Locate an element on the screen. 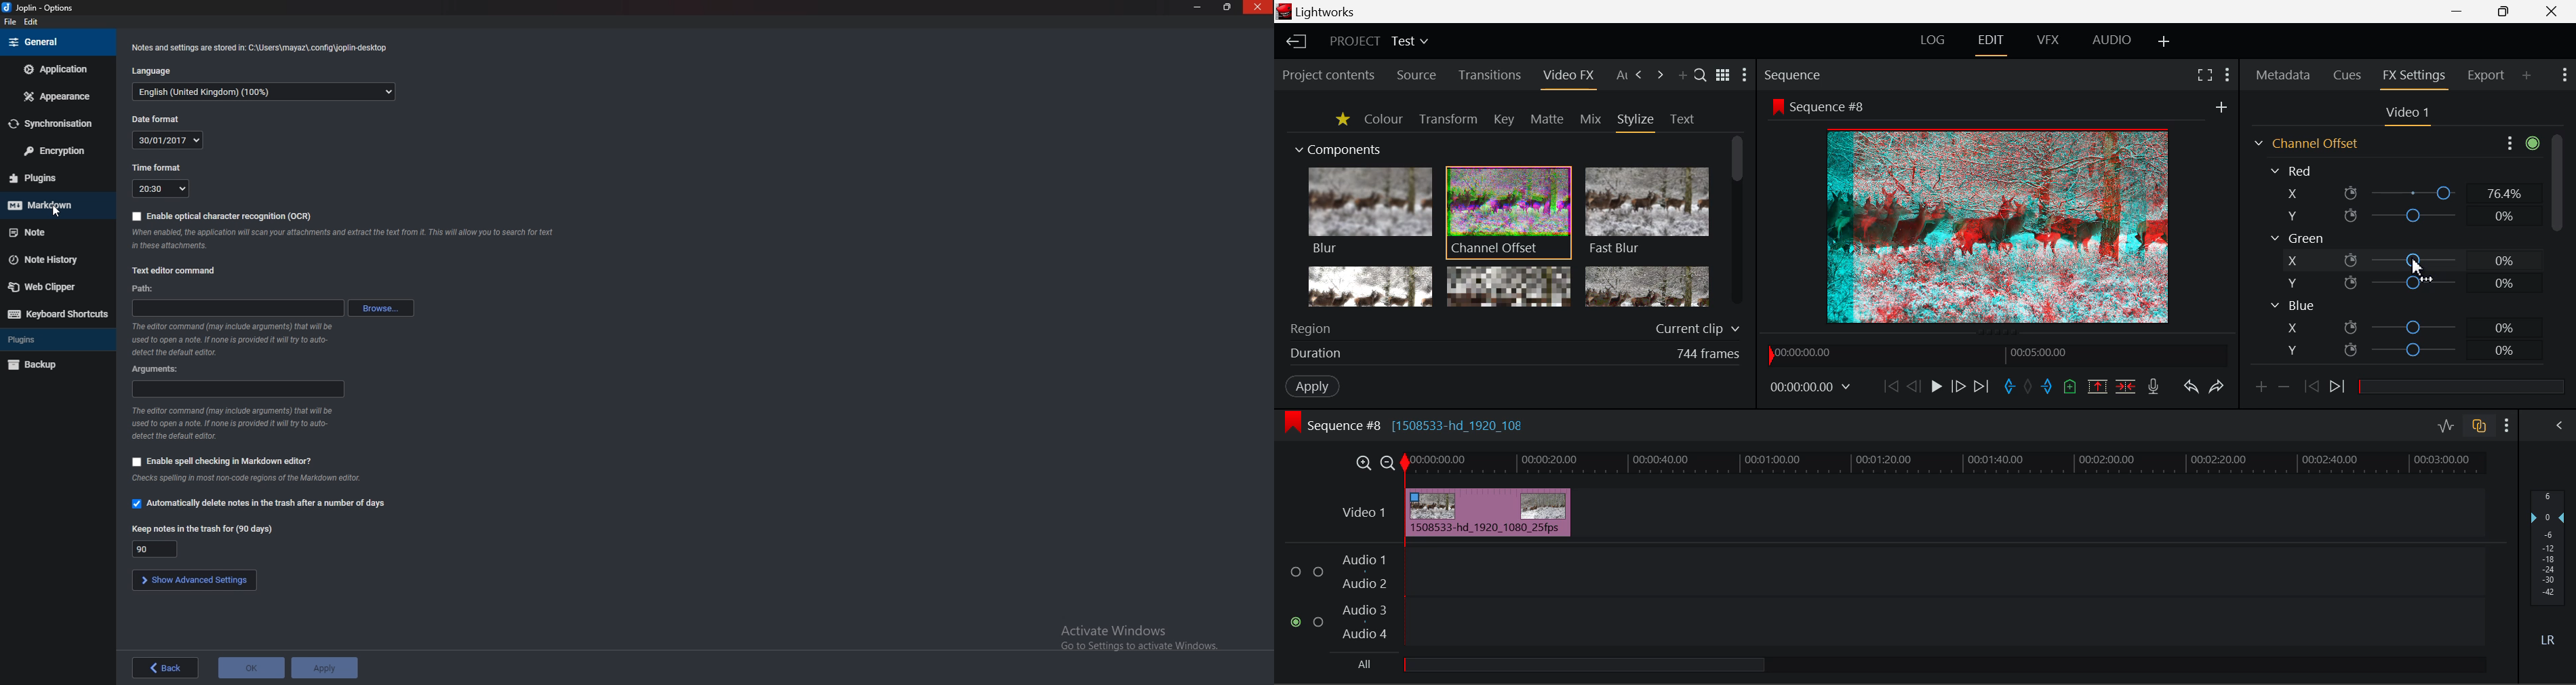  Region is located at coordinates (1518, 326).